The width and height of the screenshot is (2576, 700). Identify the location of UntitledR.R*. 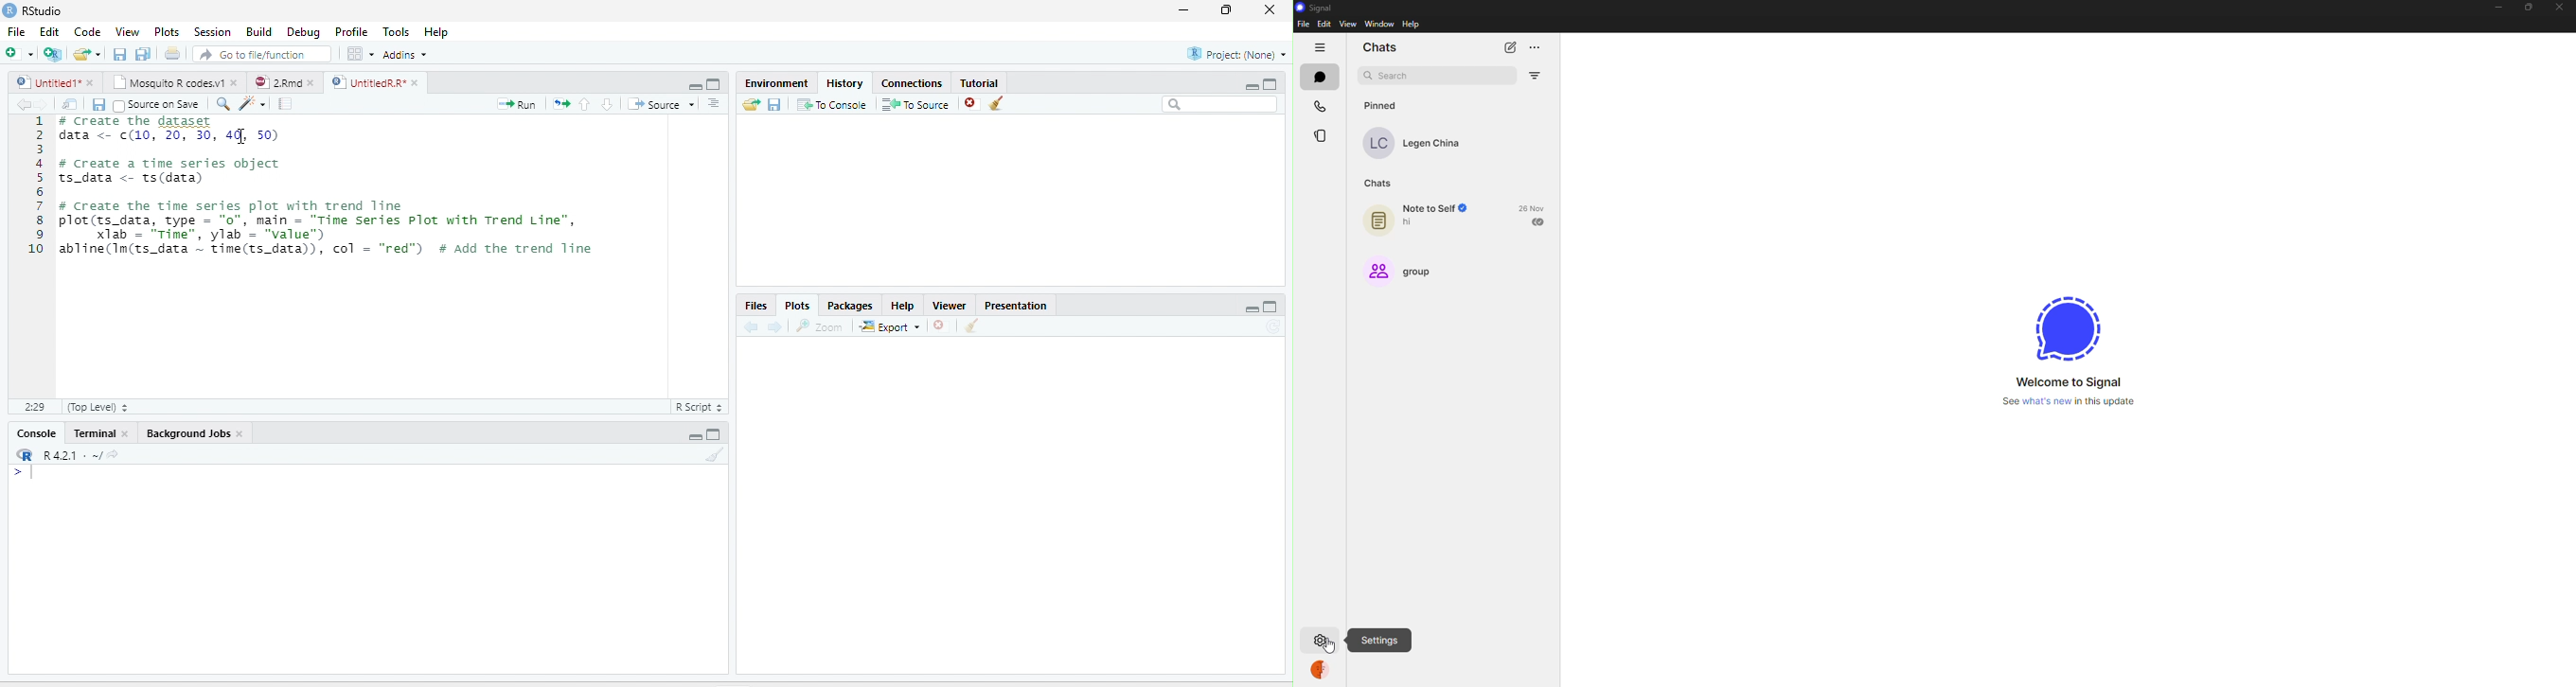
(367, 82).